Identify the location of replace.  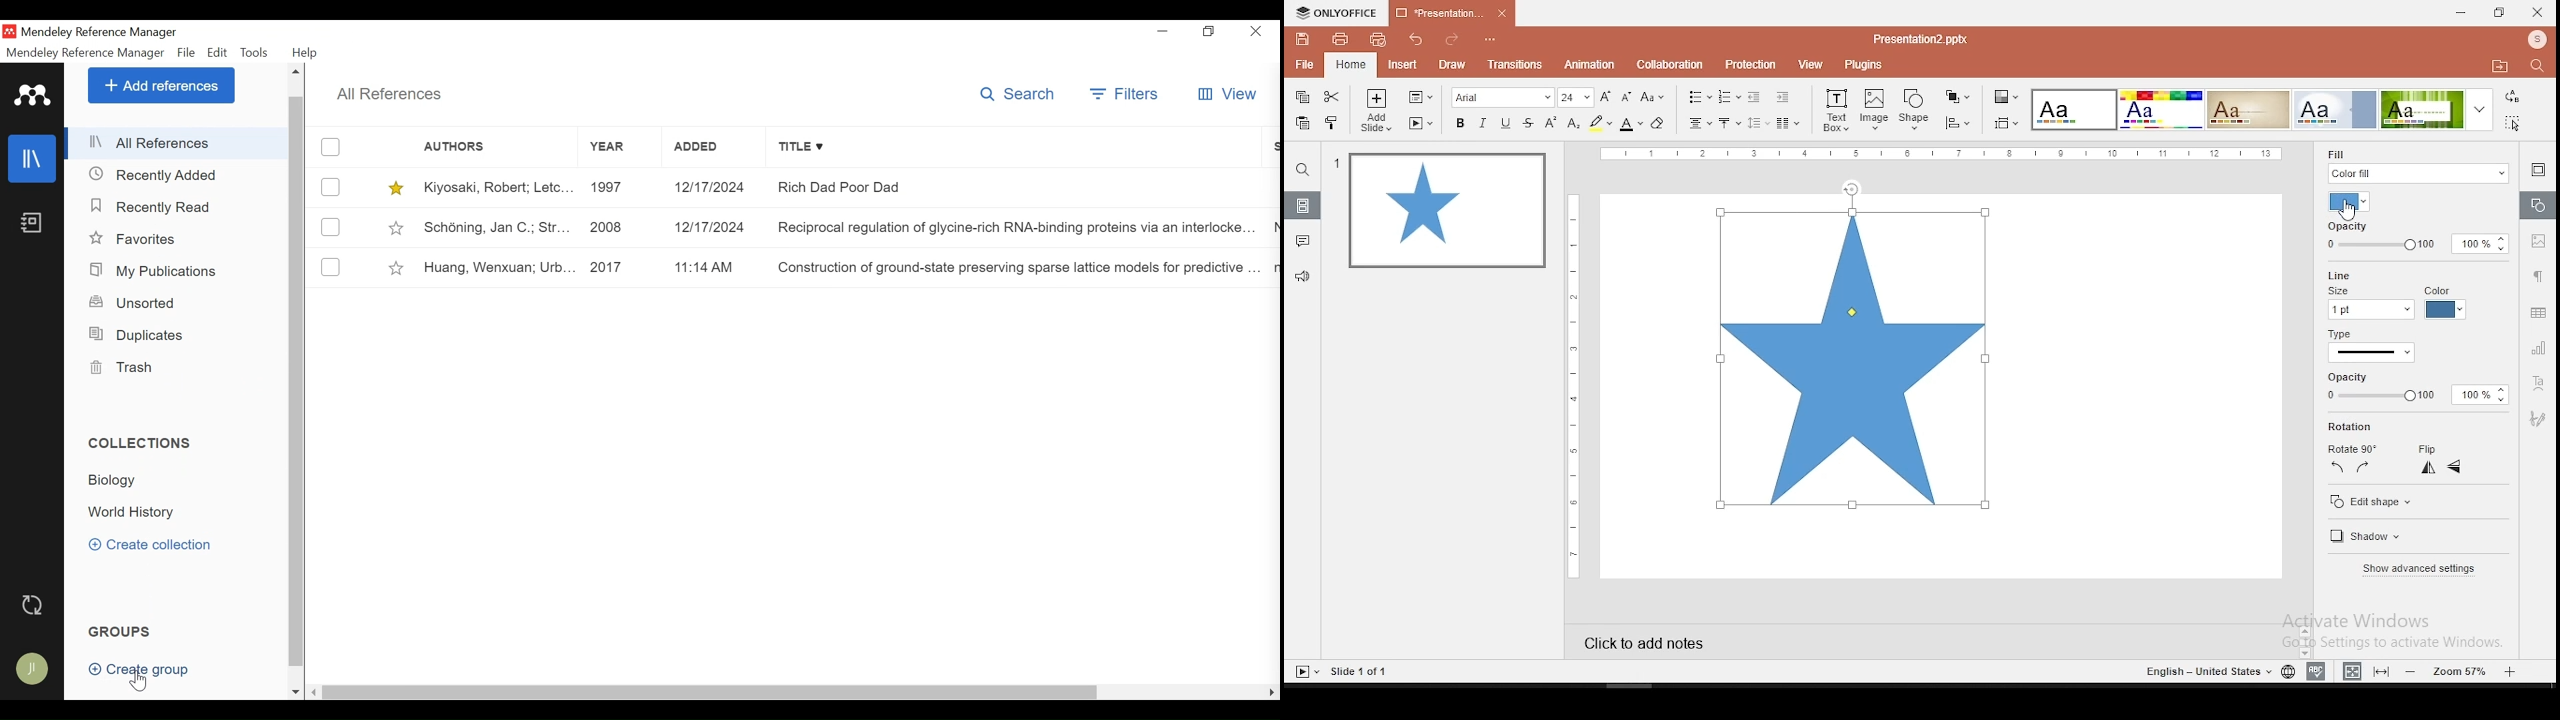
(2513, 97).